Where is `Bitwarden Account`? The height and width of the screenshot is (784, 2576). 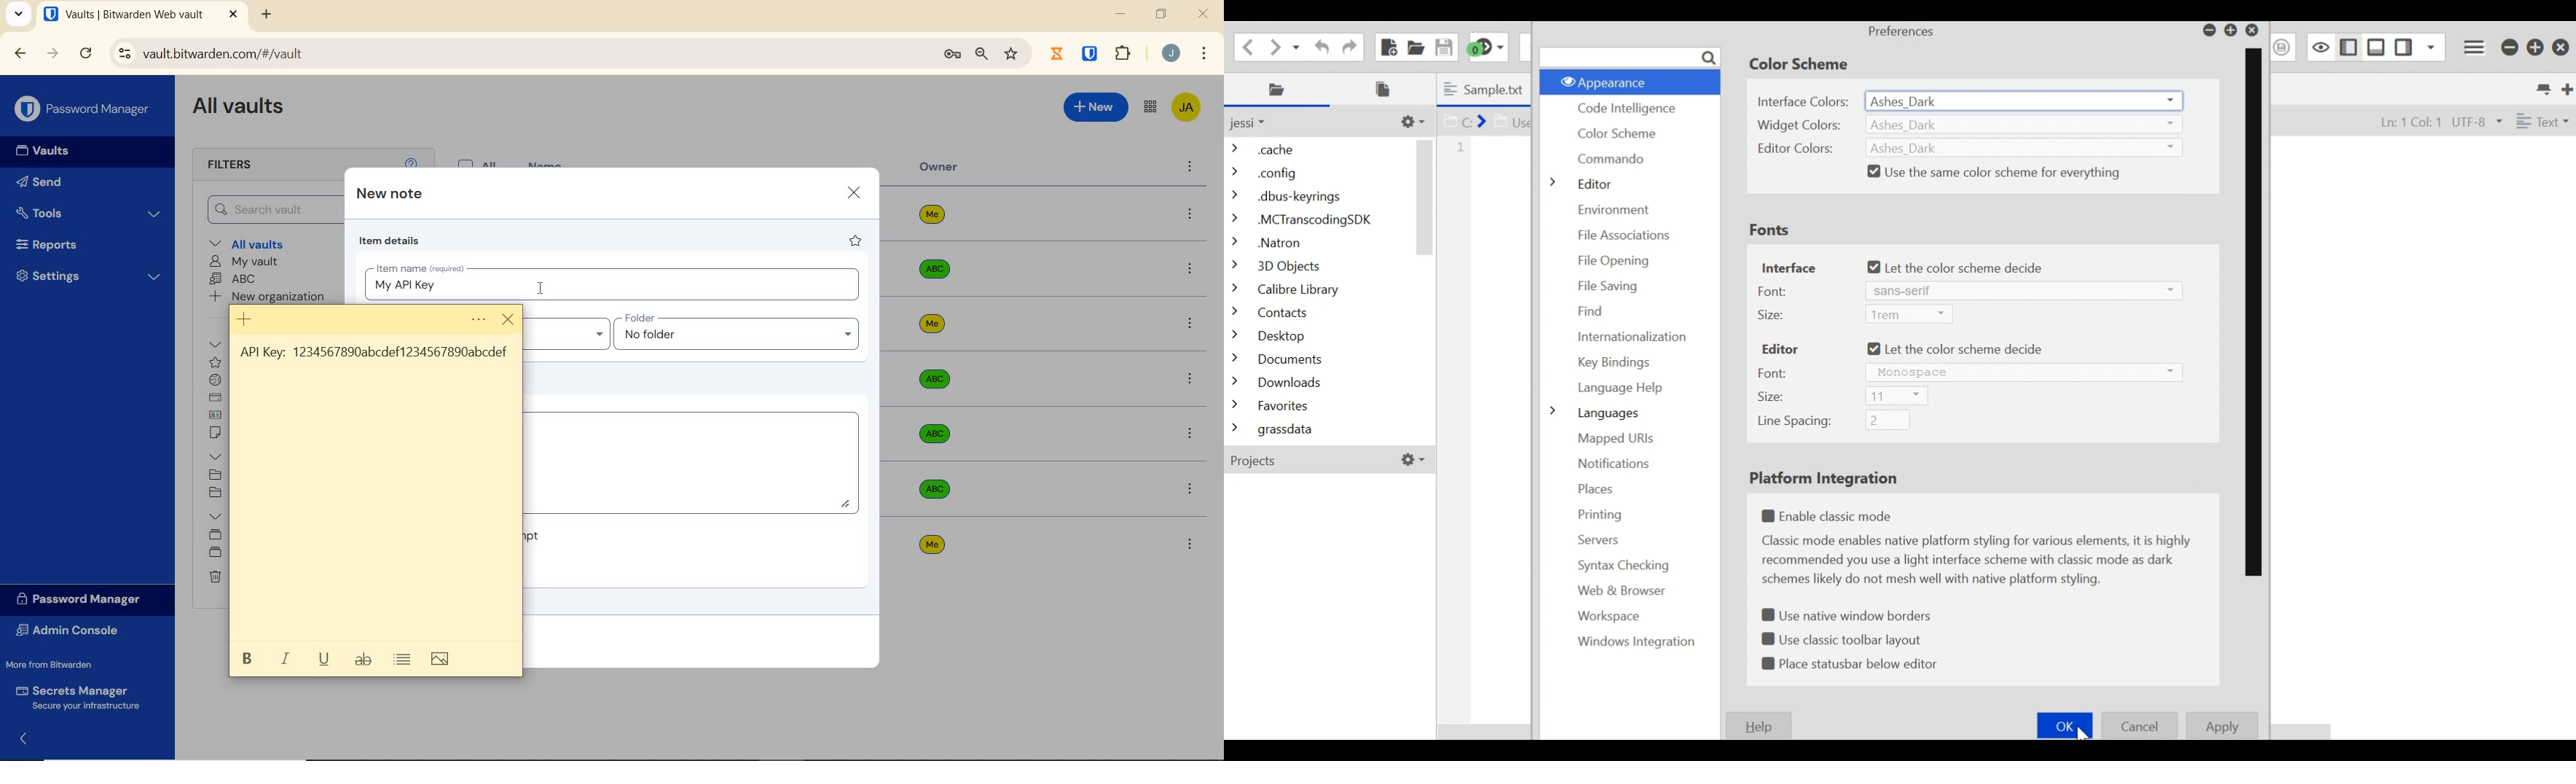 Bitwarden Account is located at coordinates (1185, 106).